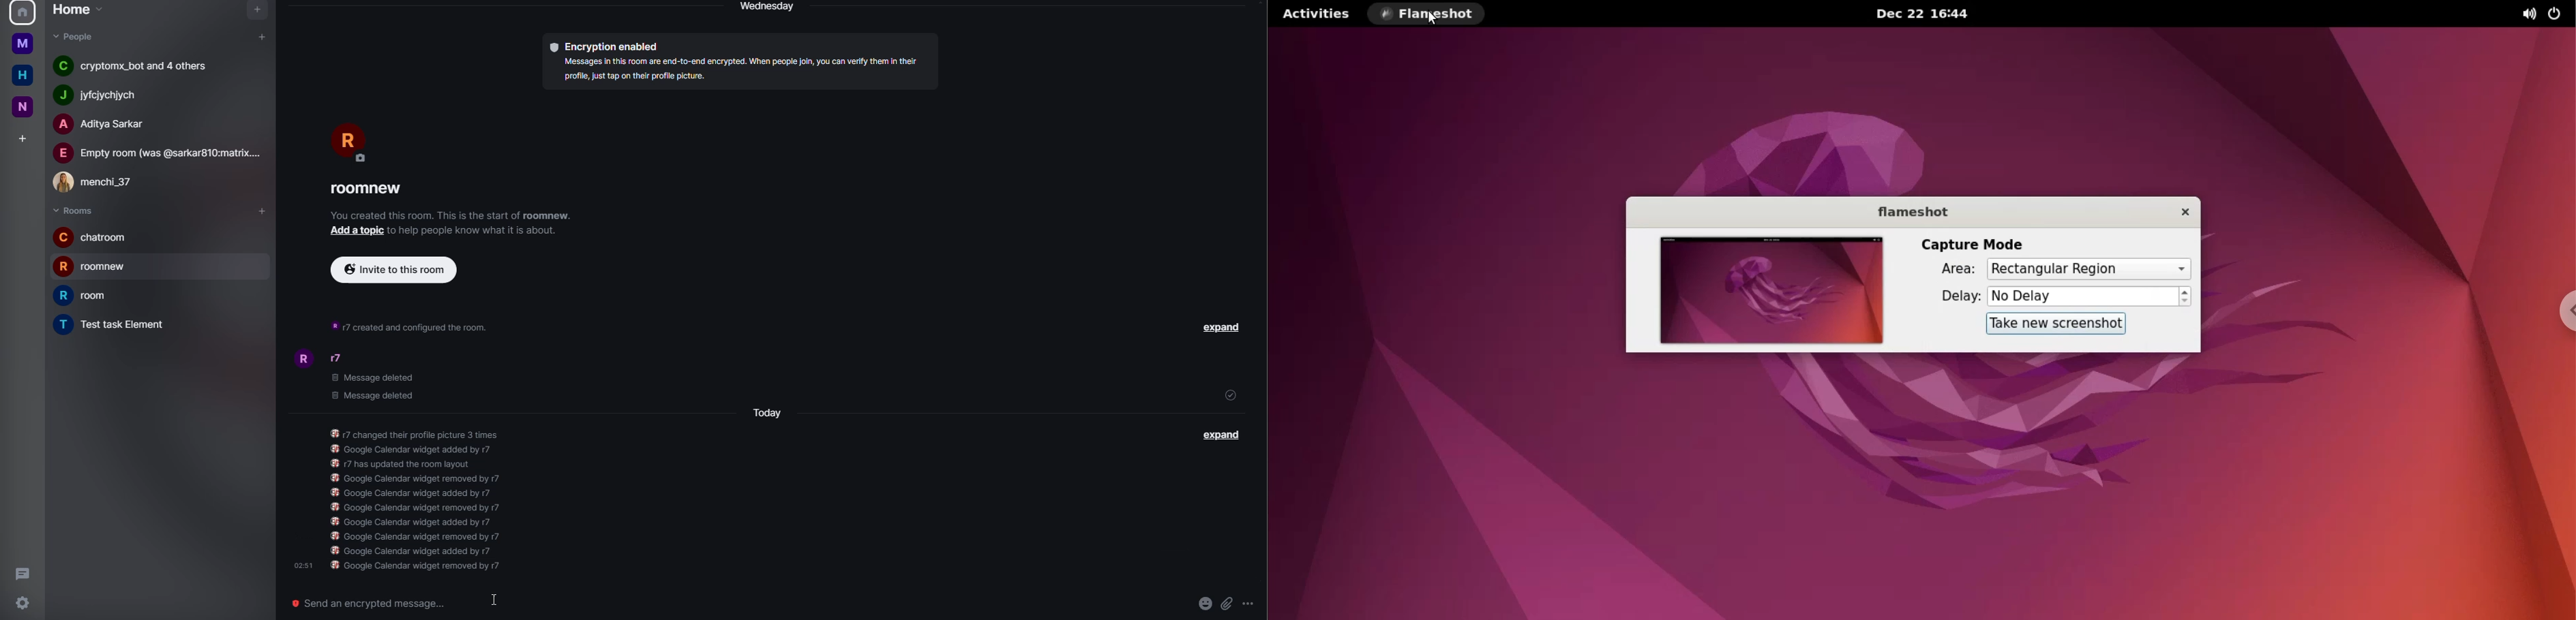  Describe the element at coordinates (160, 153) in the screenshot. I see `people` at that location.